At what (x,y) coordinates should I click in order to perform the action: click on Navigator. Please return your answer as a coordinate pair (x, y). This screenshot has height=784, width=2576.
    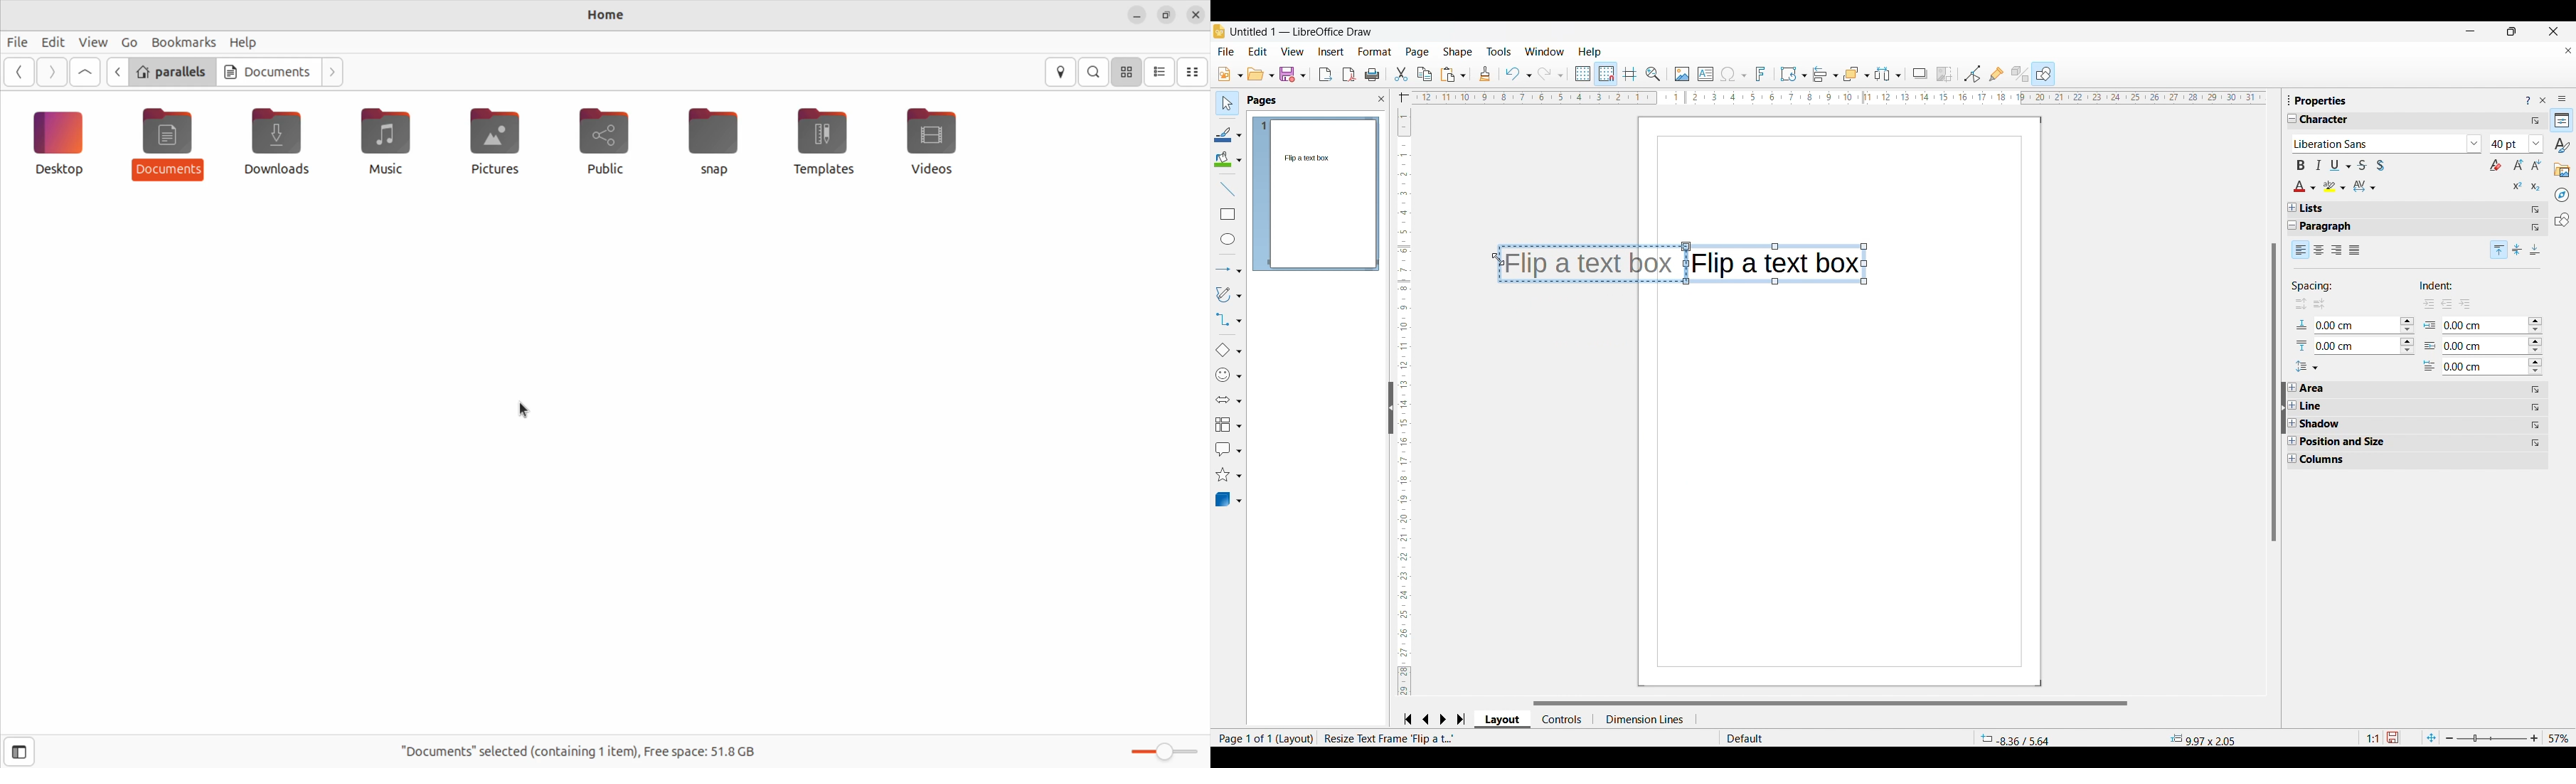
    Looking at the image, I should click on (2562, 195).